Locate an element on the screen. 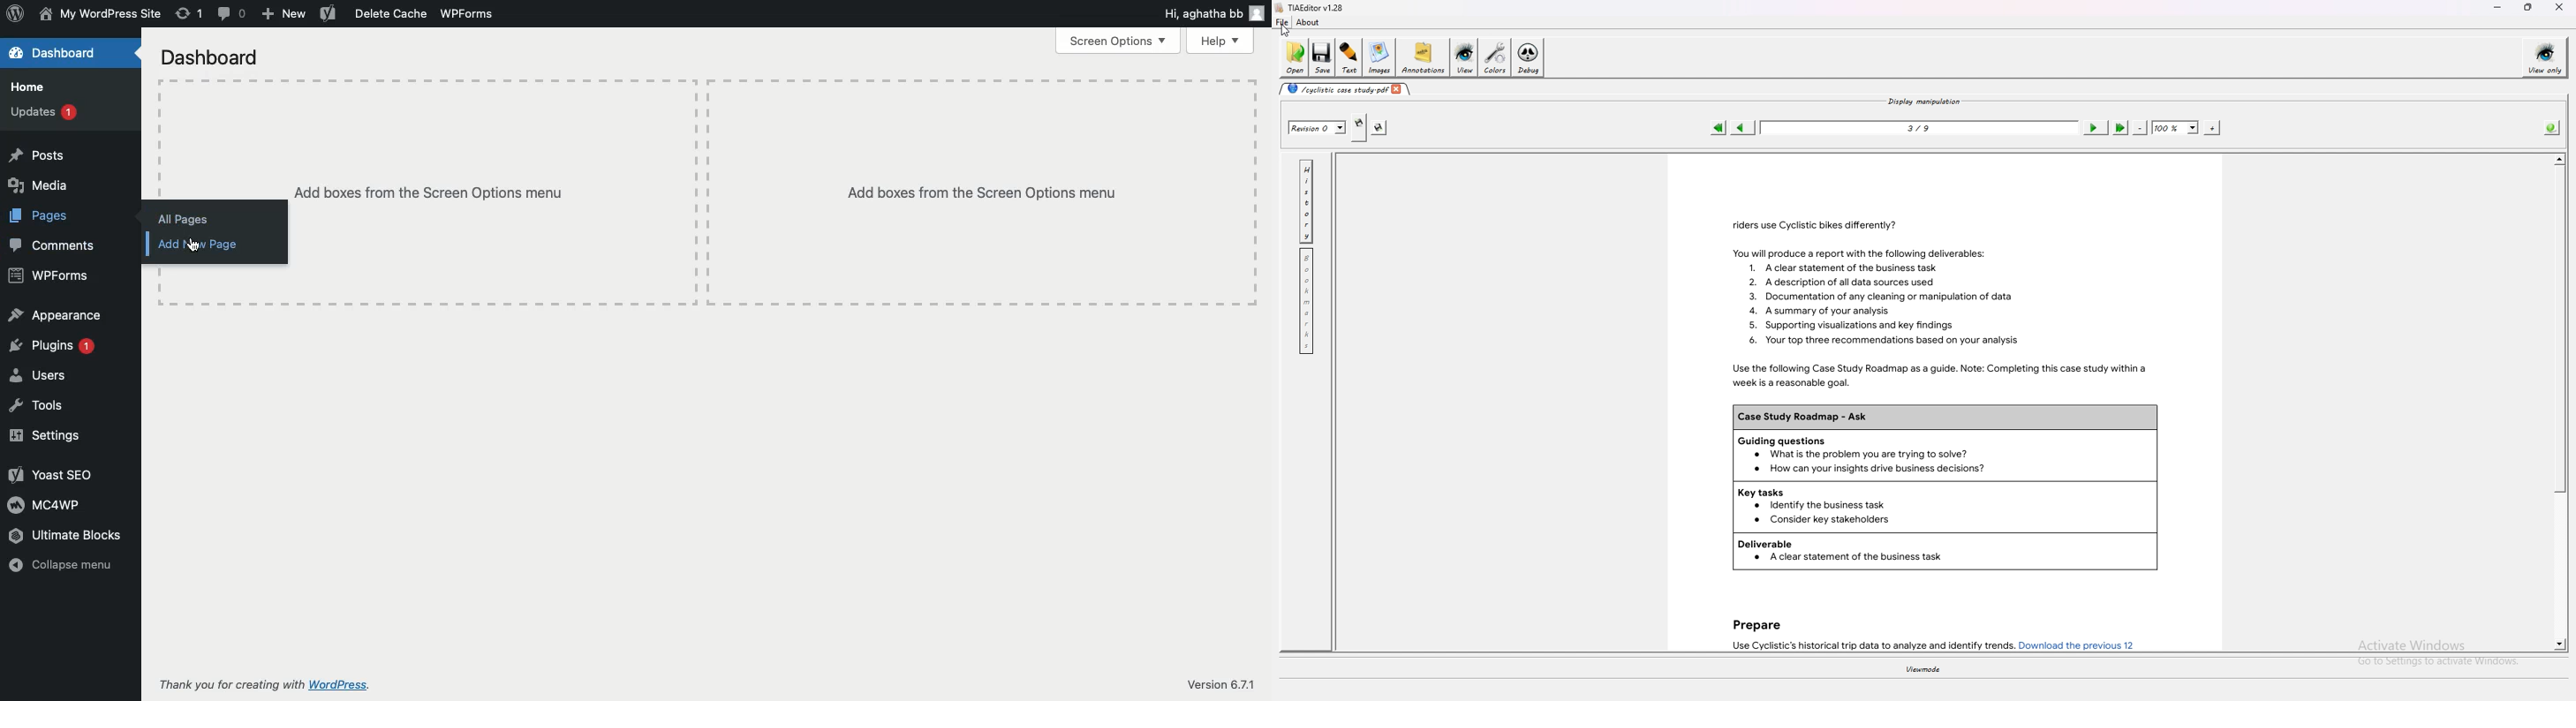  WPForms is located at coordinates (465, 13).